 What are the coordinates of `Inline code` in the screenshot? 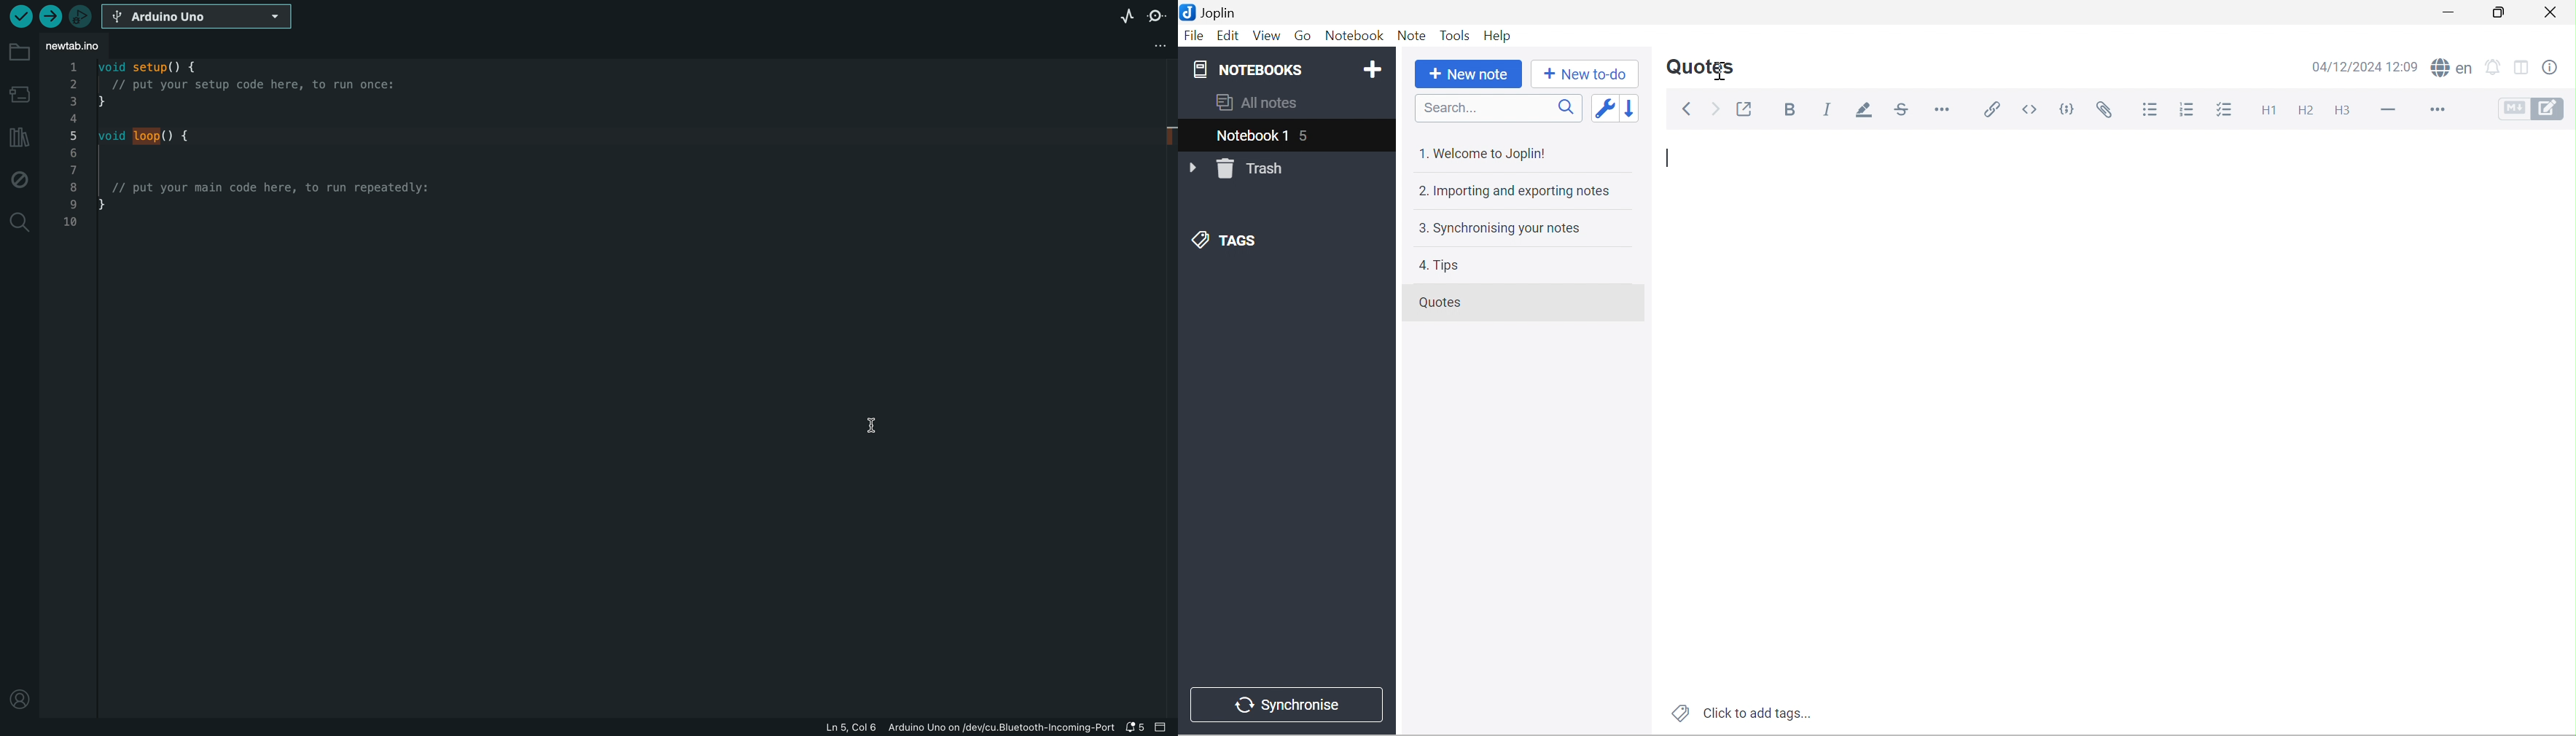 It's located at (2034, 109).